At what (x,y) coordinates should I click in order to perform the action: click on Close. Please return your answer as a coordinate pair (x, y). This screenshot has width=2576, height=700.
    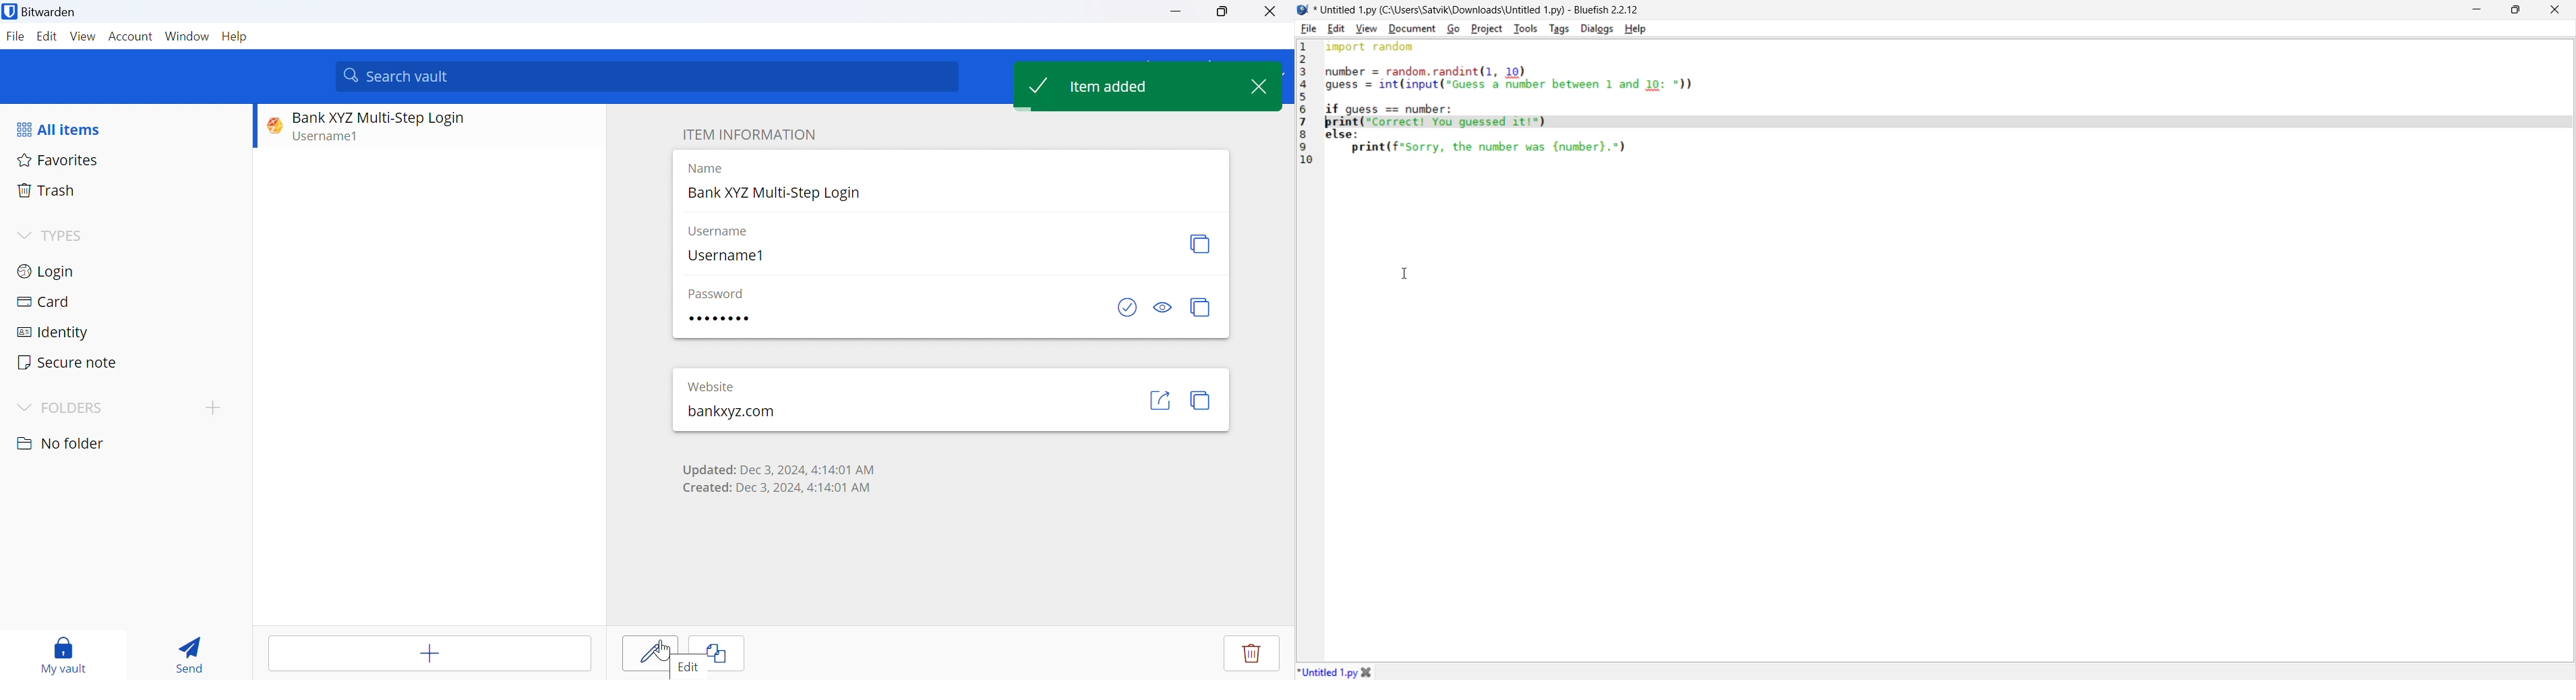
    Looking at the image, I should click on (1263, 89).